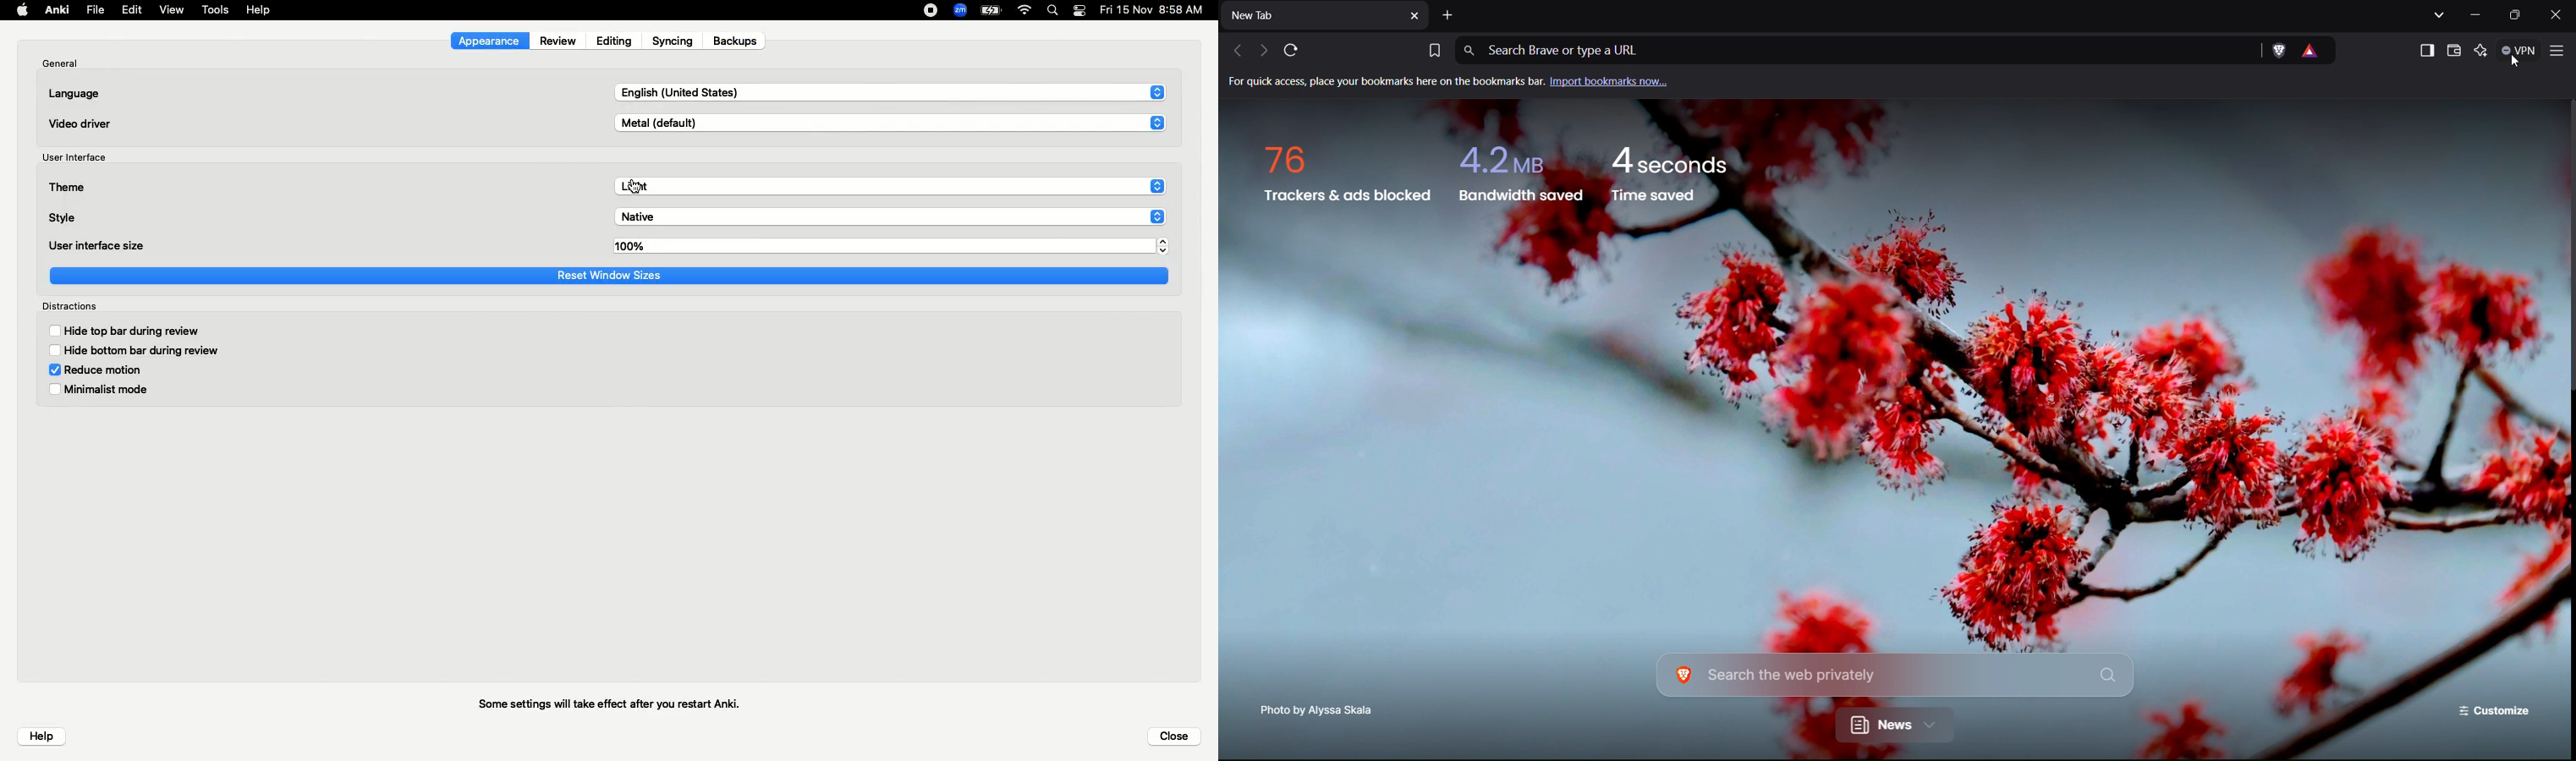 The width and height of the screenshot is (2576, 784). Describe the element at coordinates (491, 41) in the screenshot. I see `Appearance` at that location.